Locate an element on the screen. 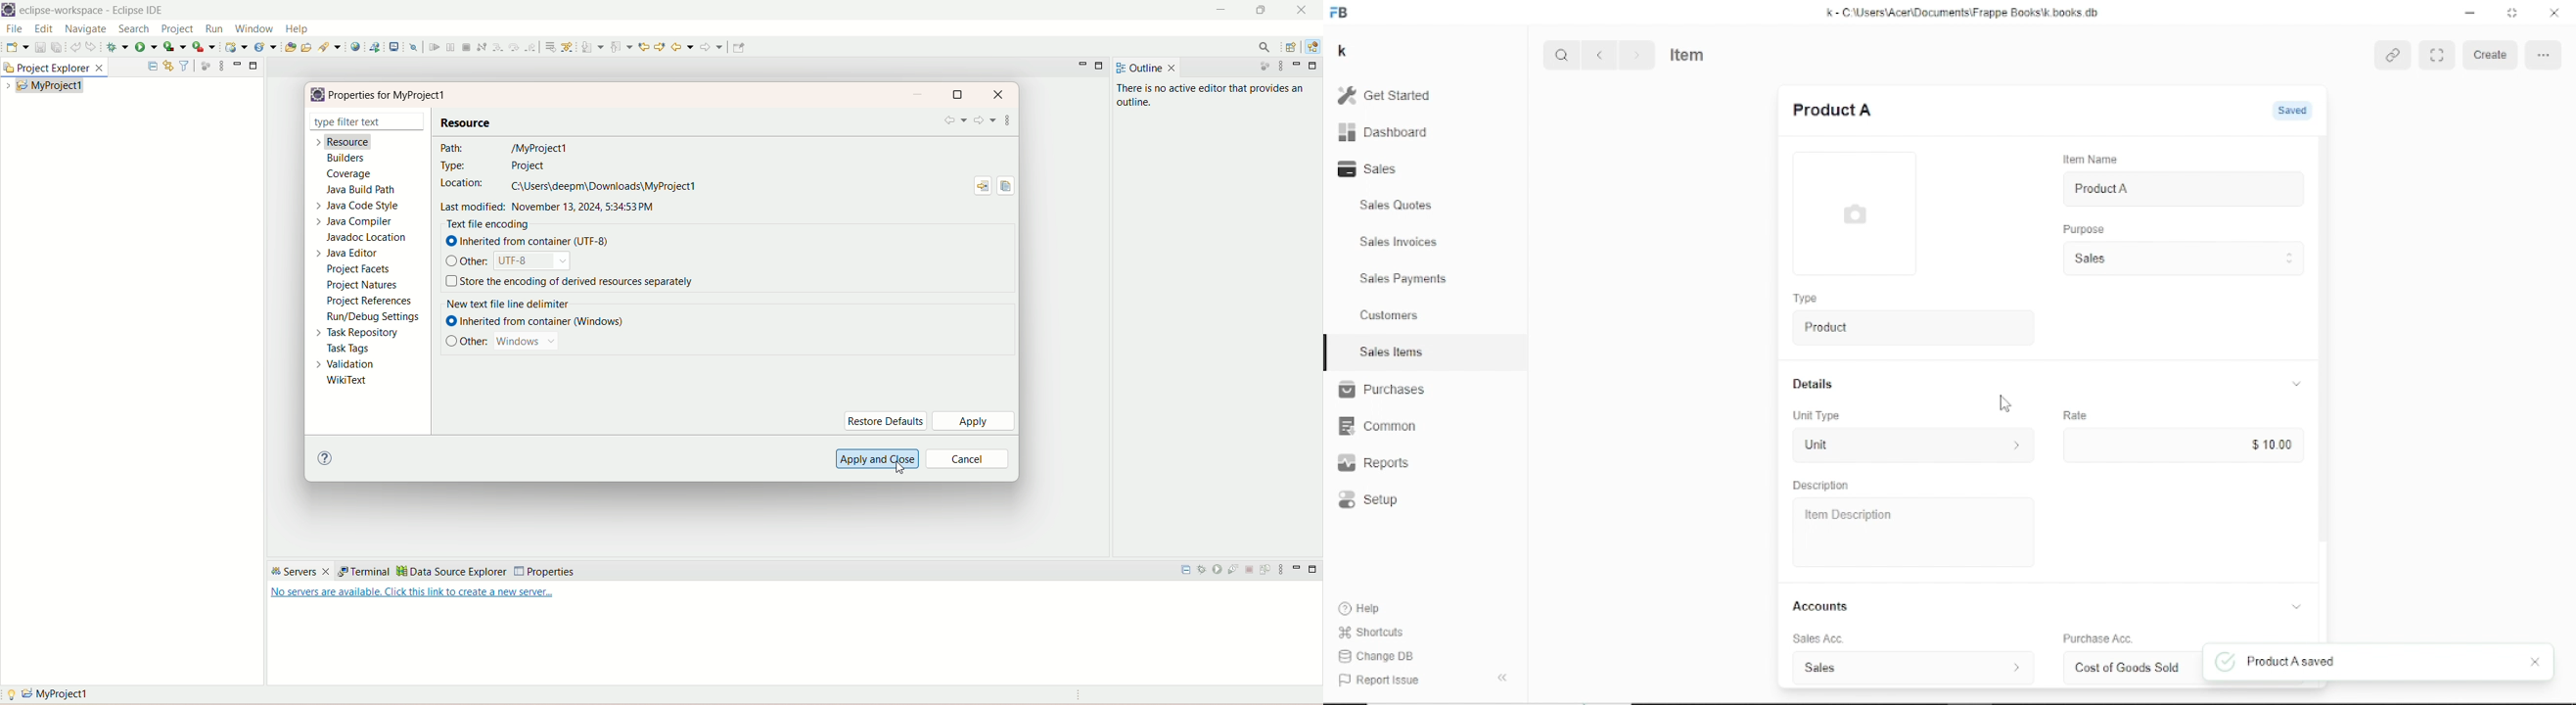  publish to the server is located at coordinates (1268, 572).